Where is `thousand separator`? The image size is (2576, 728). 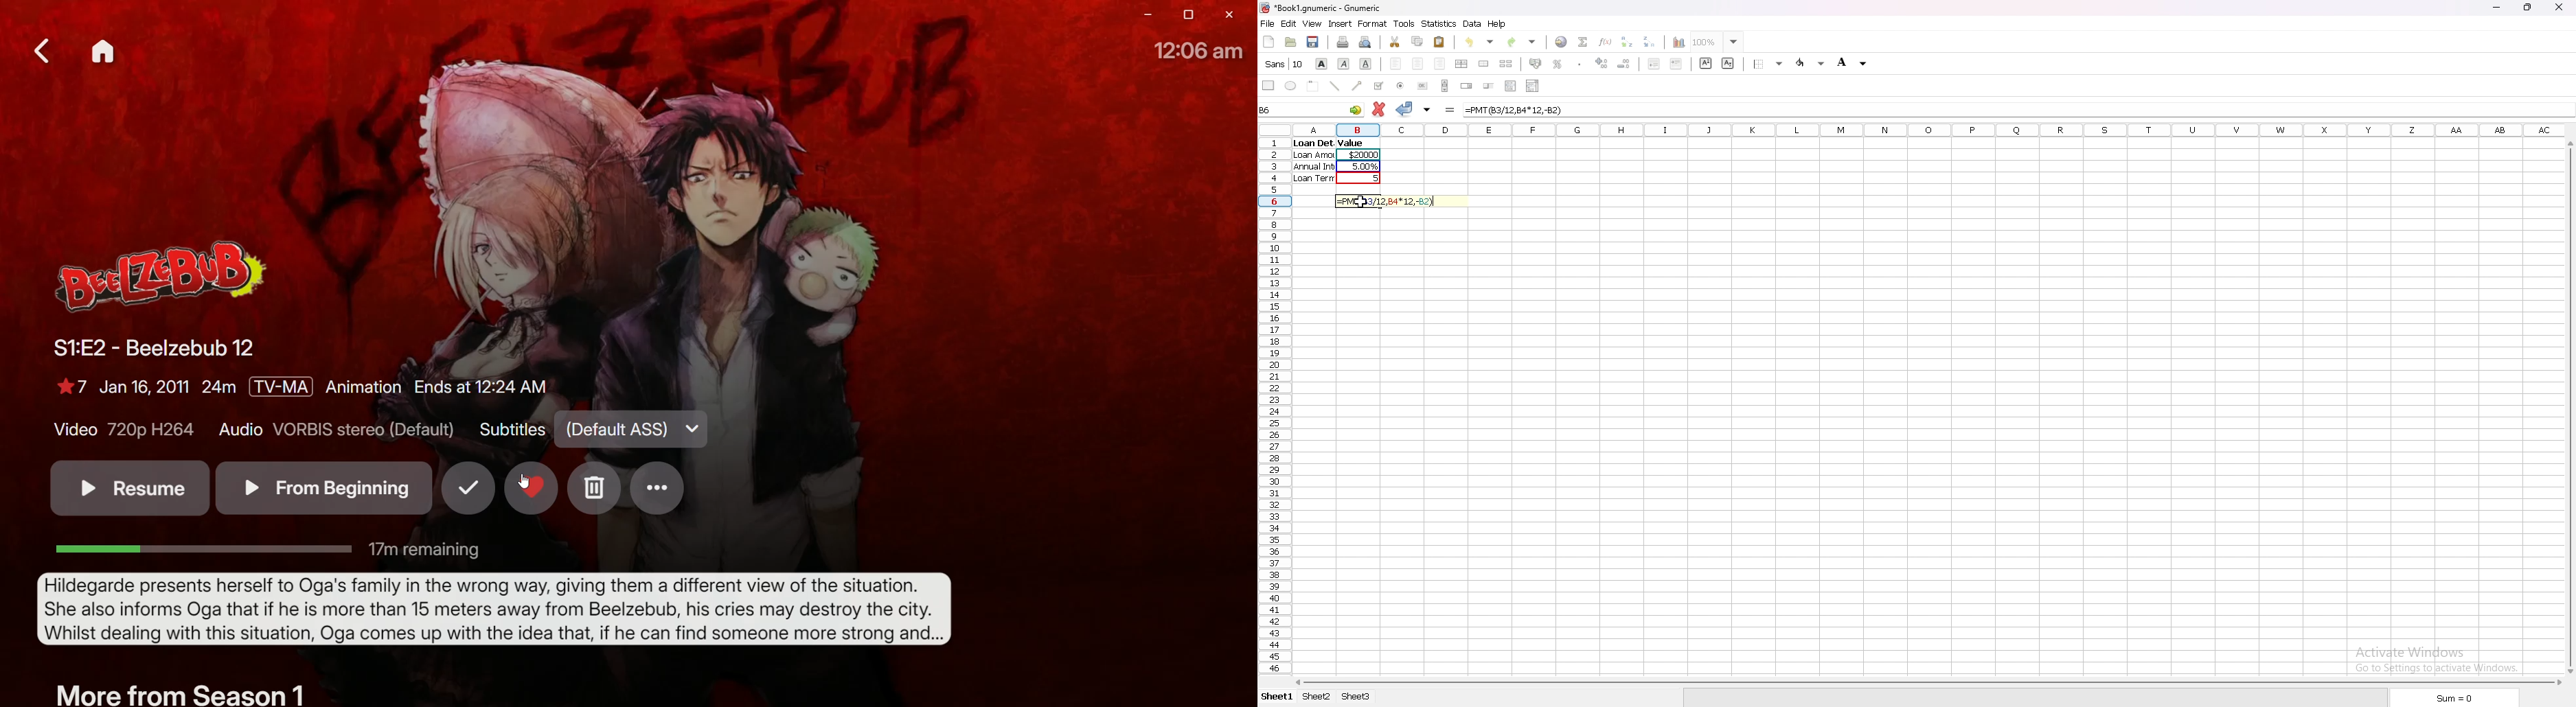
thousand separator is located at coordinates (1580, 62).